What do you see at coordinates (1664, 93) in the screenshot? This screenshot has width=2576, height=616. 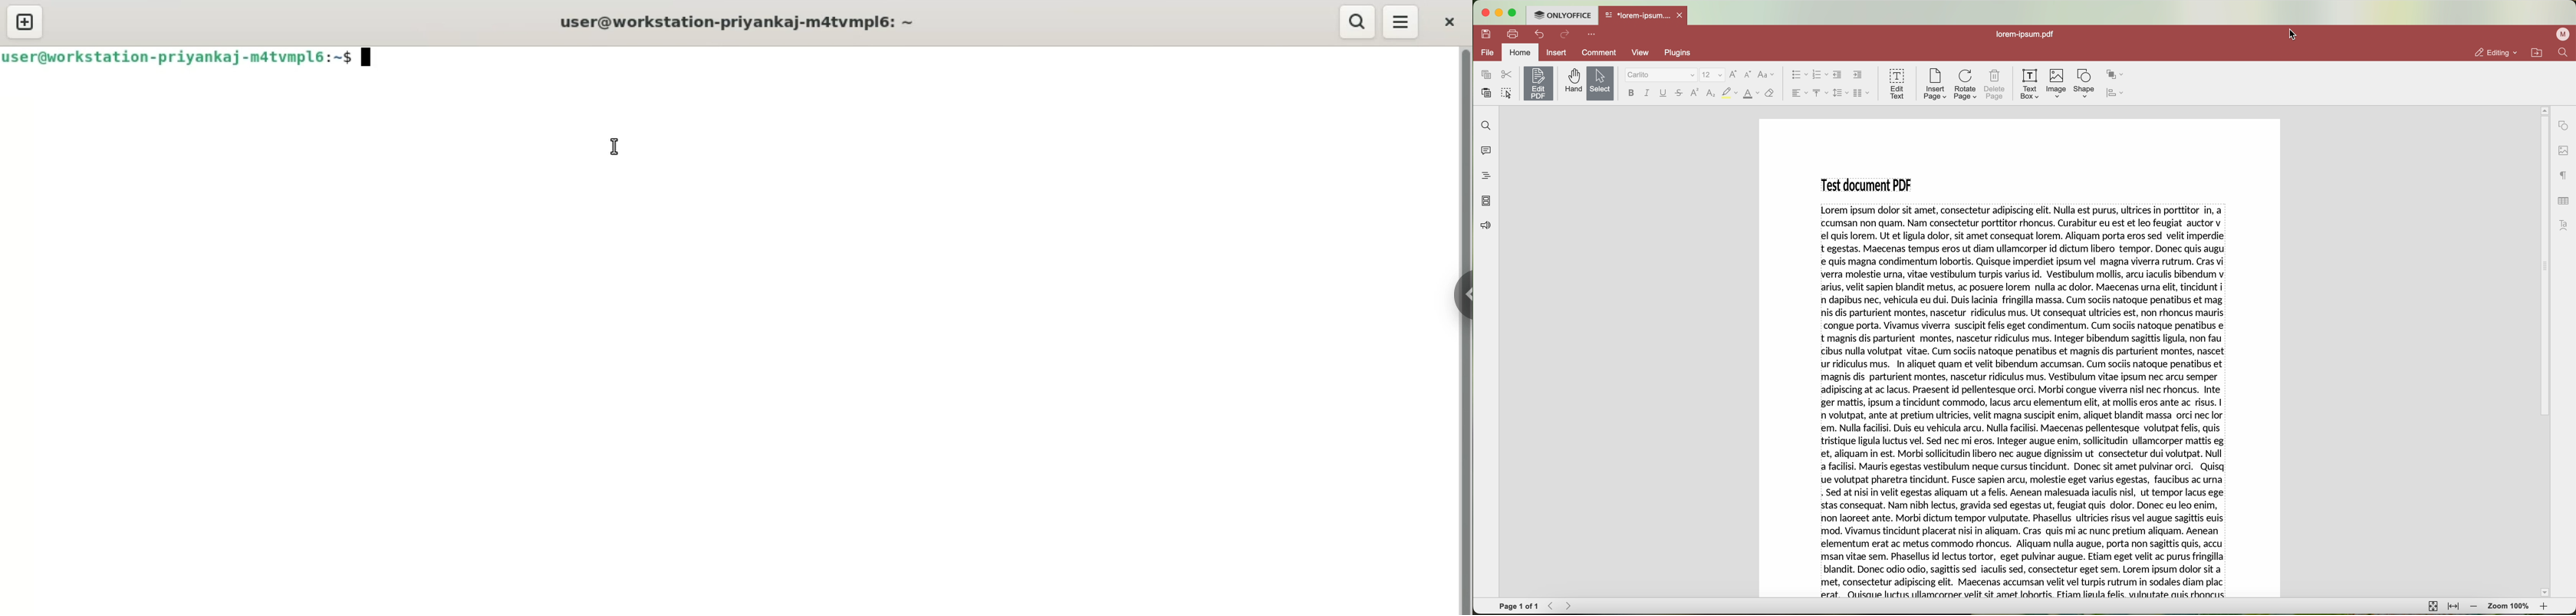 I see `underline` at bounding box center [1664, 93].